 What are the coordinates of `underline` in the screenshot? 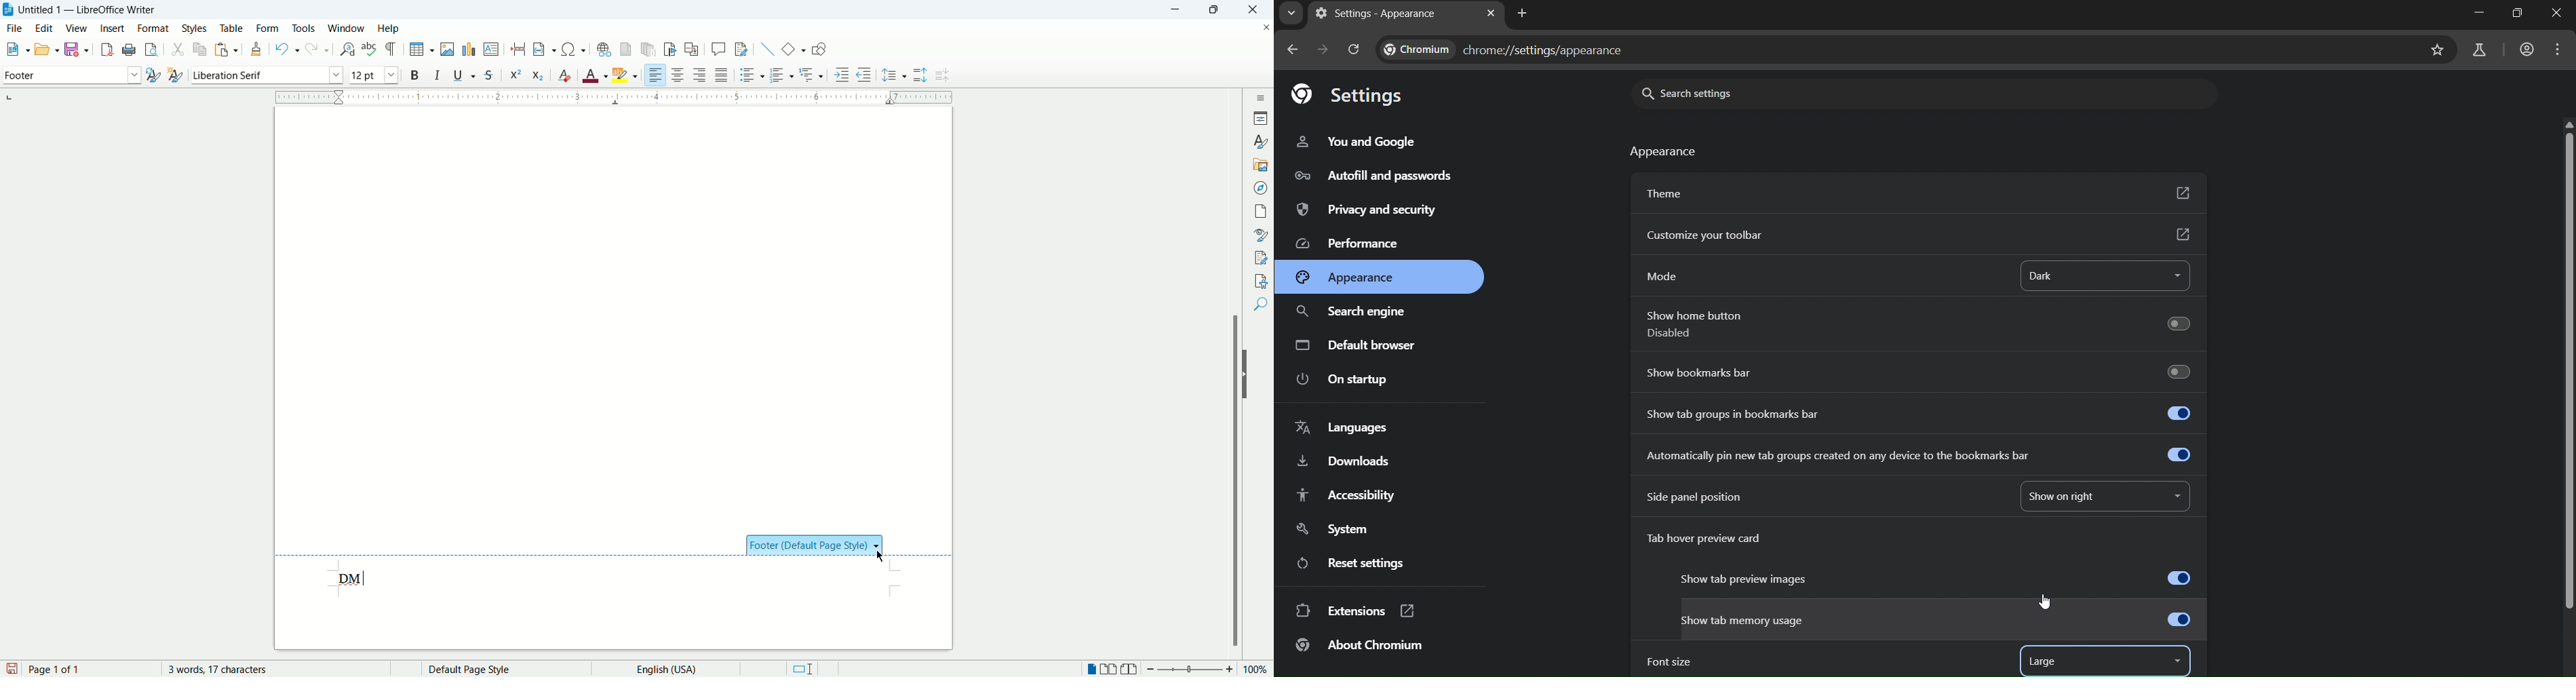 It's located at (467, 75).